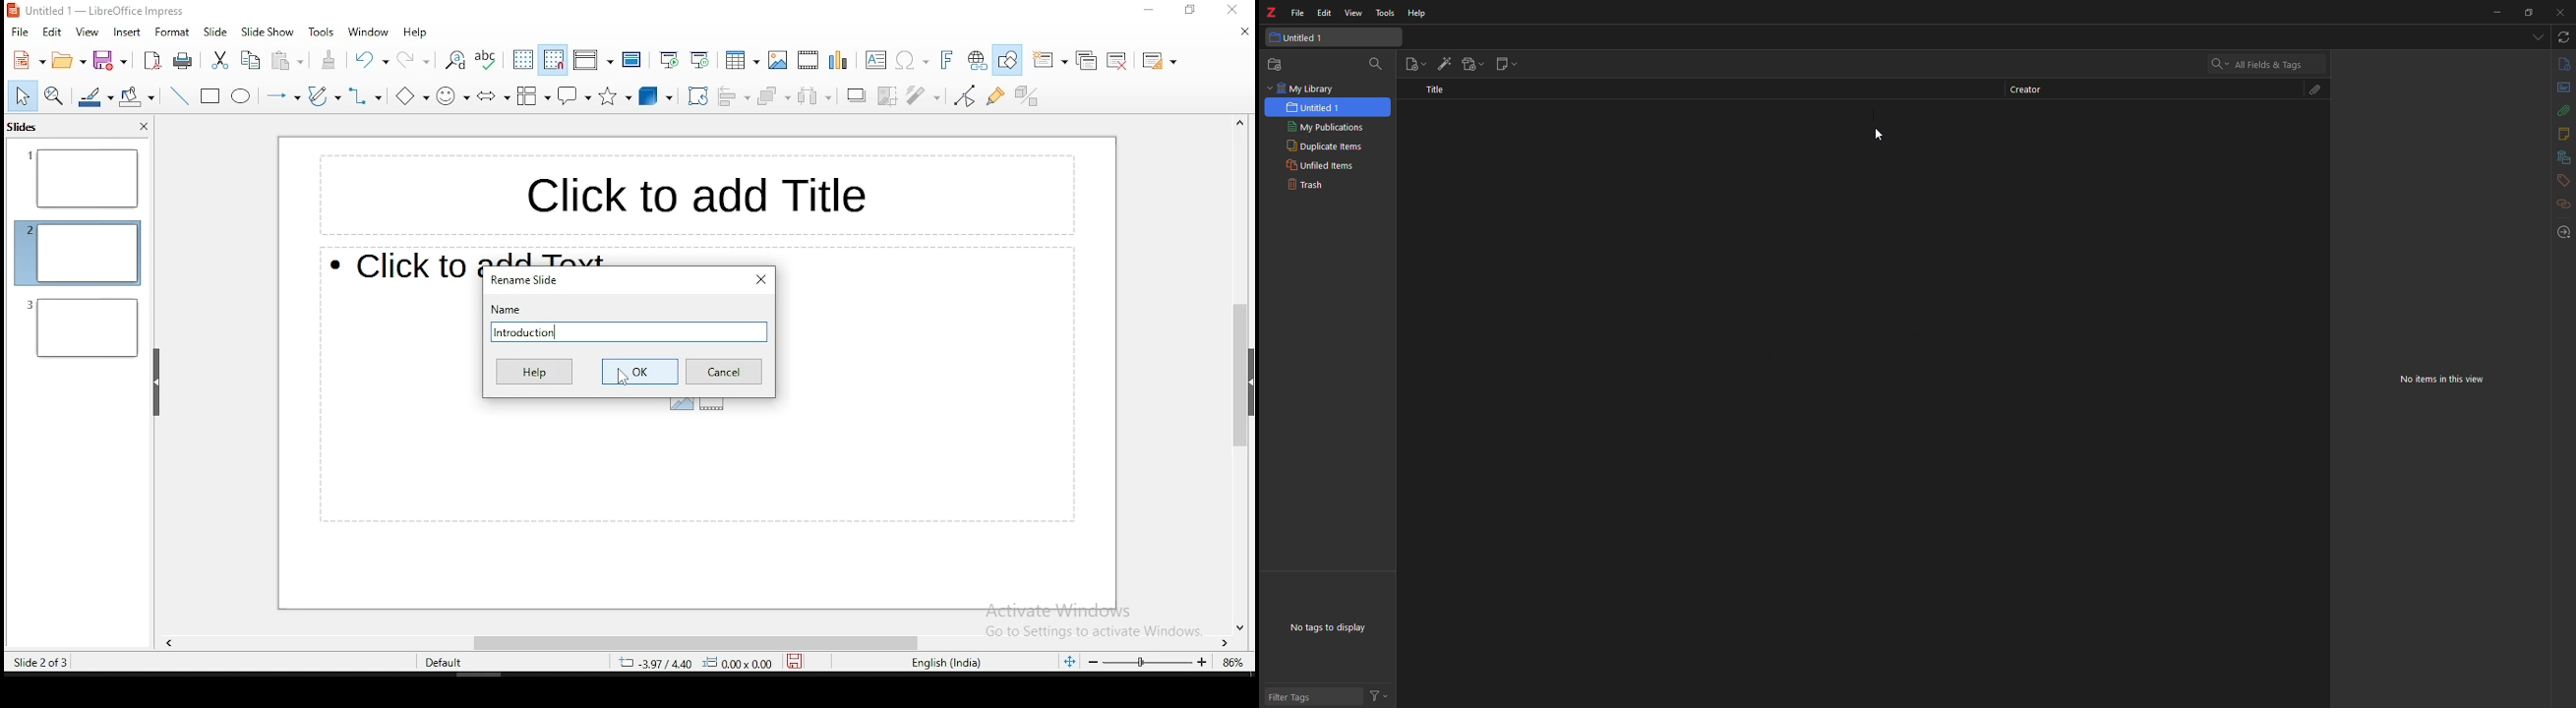 Image resolution: width=2576 pixels, height=728 pixels. I want to click on slide 2 of 3, so click(39, 663).